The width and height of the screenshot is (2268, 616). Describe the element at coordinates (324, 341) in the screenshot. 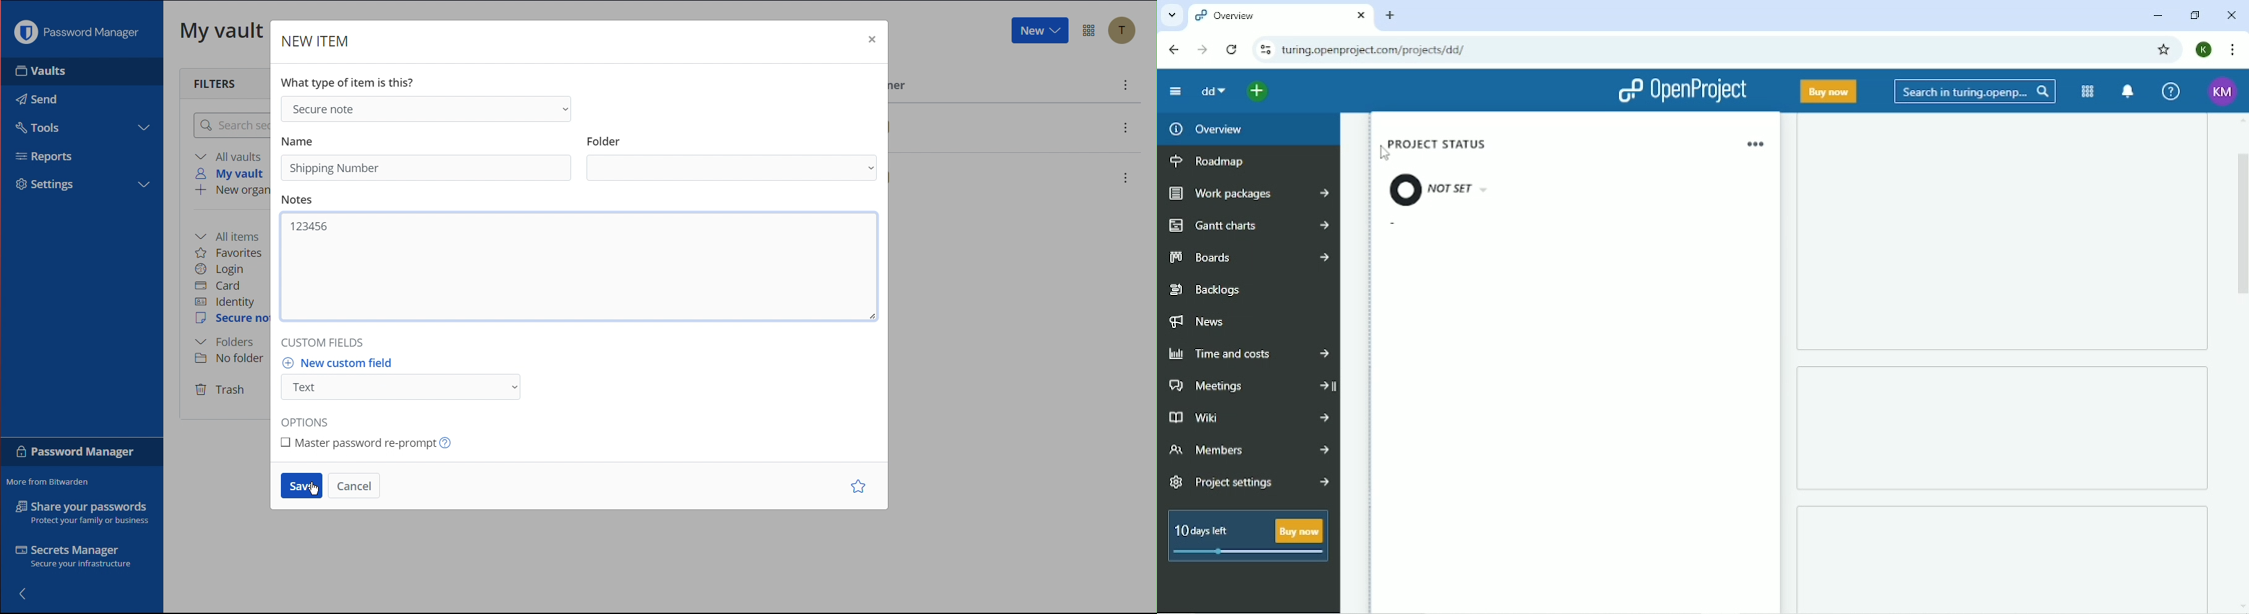

I see `Custom Fields` at that location.